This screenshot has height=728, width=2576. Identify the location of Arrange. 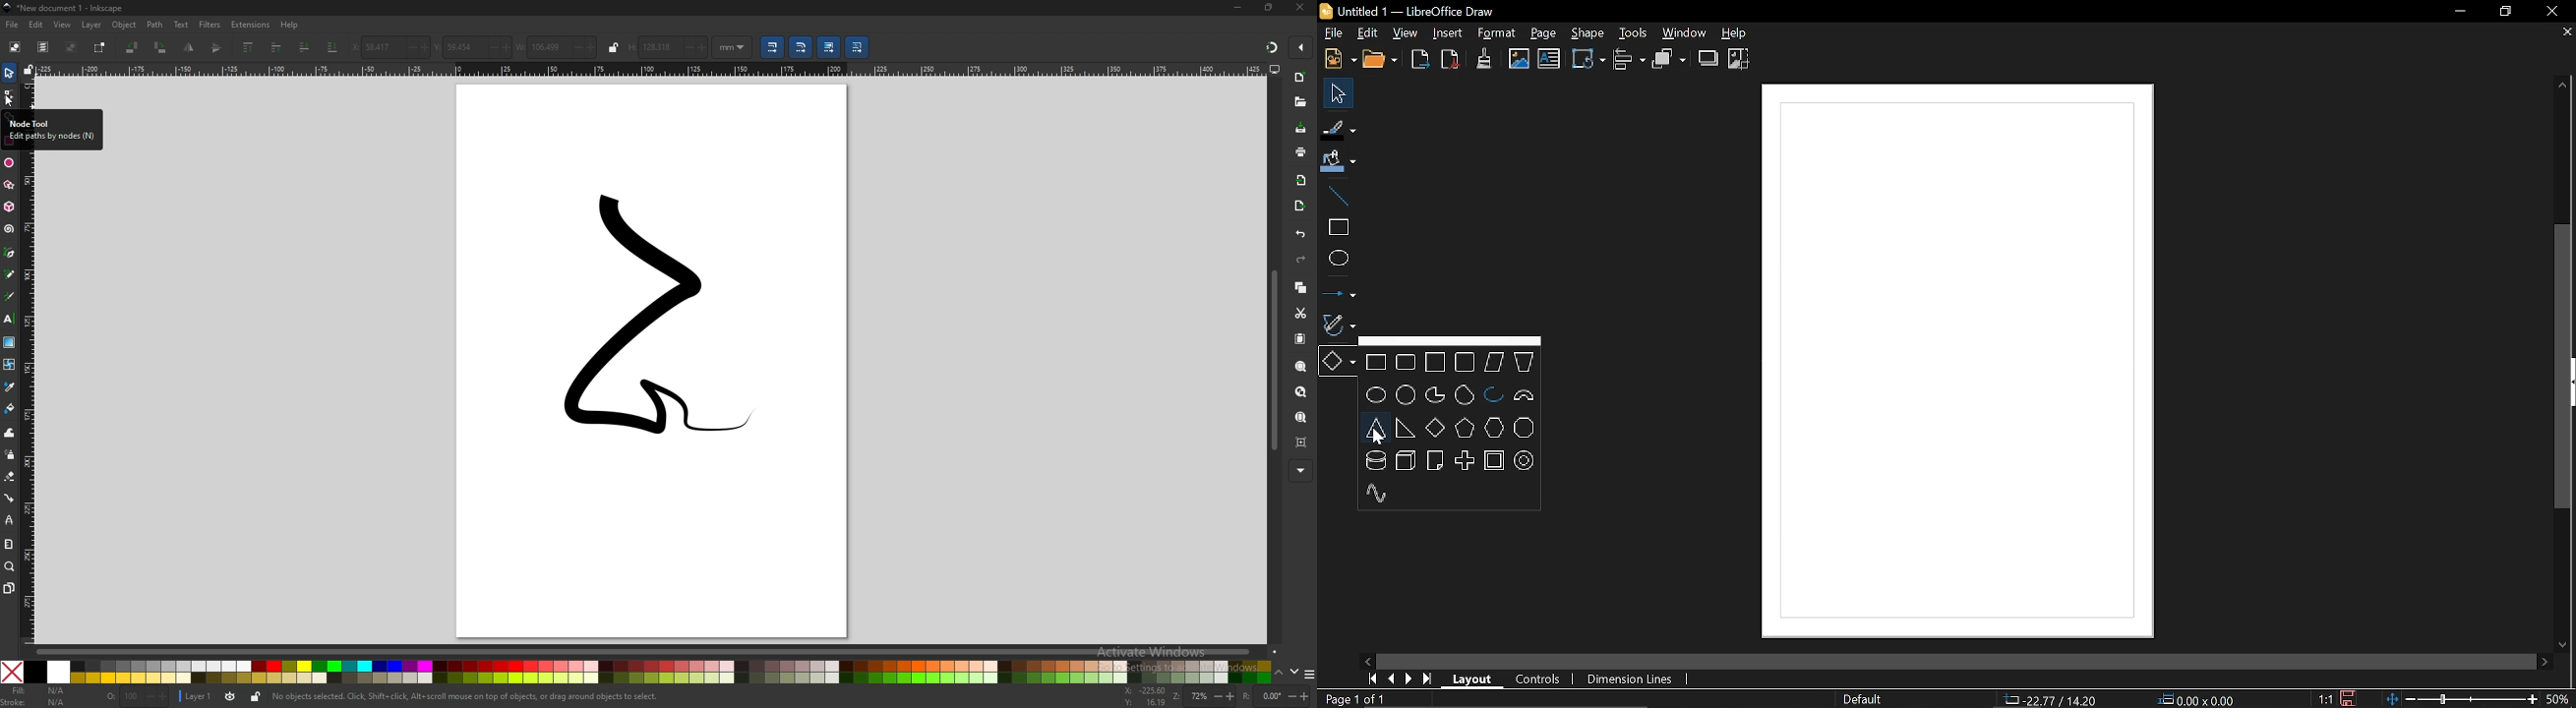
(1669, 59).